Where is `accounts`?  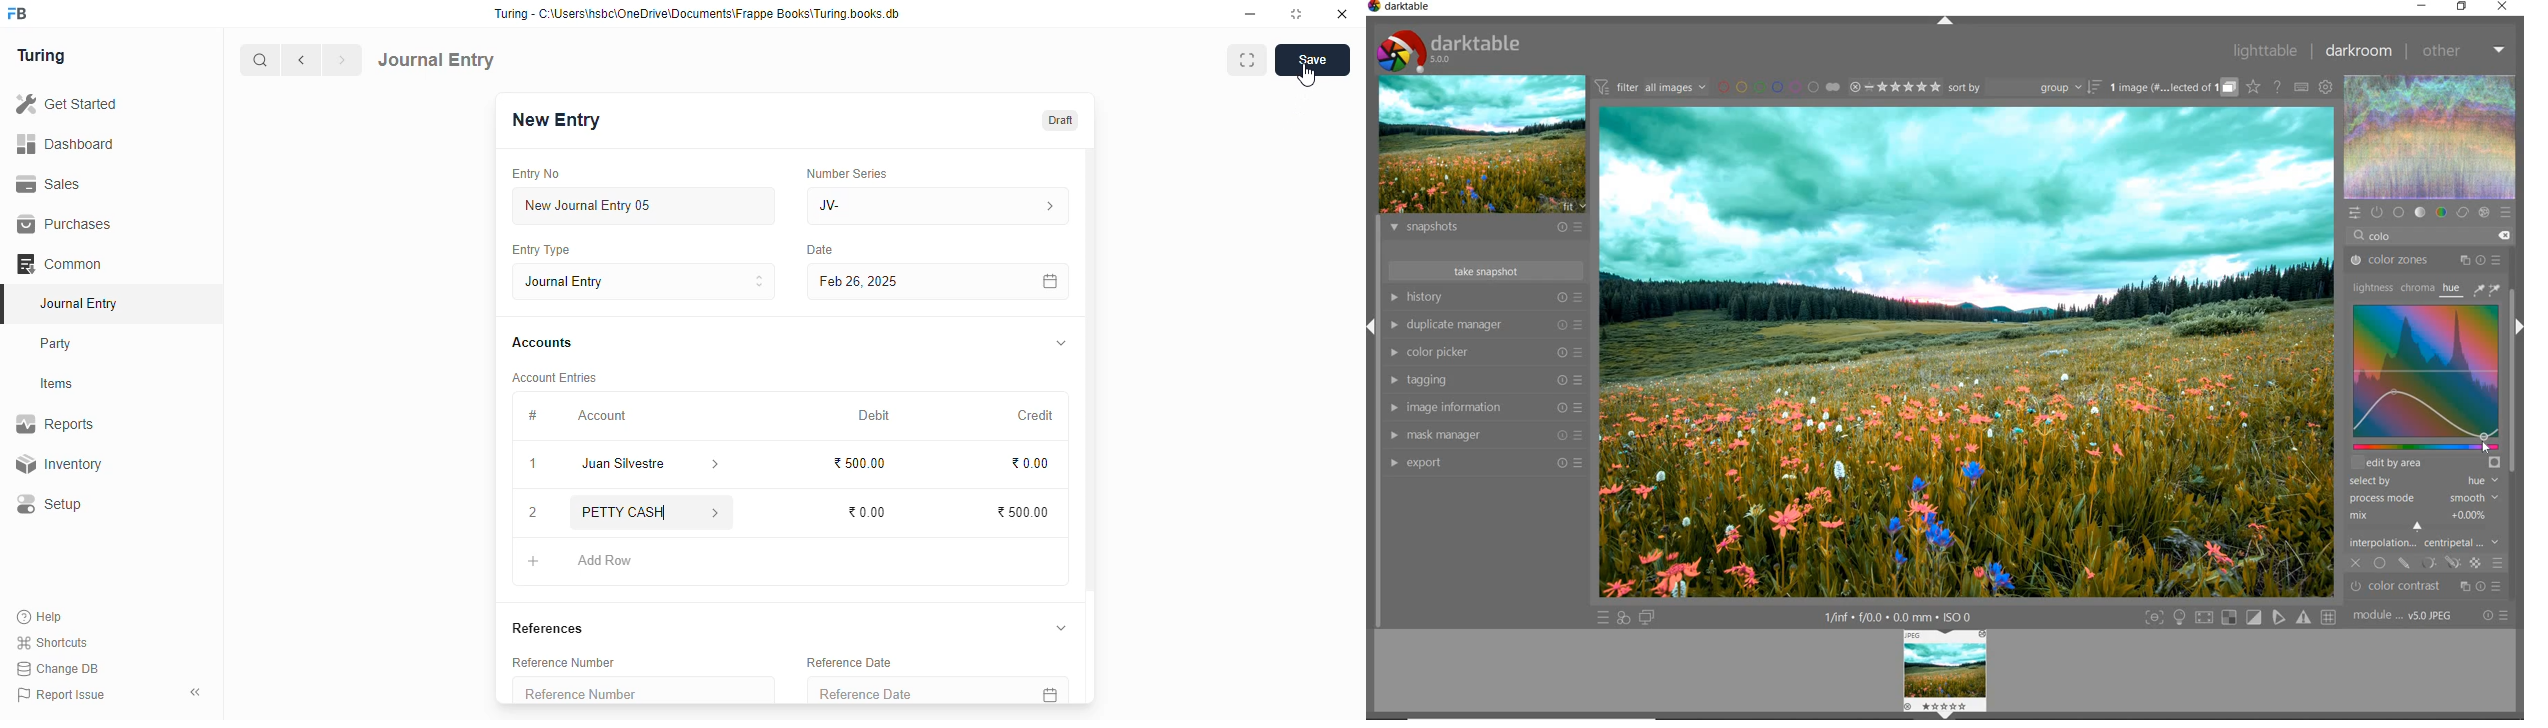 accounts is located at coordinates (542, 343).